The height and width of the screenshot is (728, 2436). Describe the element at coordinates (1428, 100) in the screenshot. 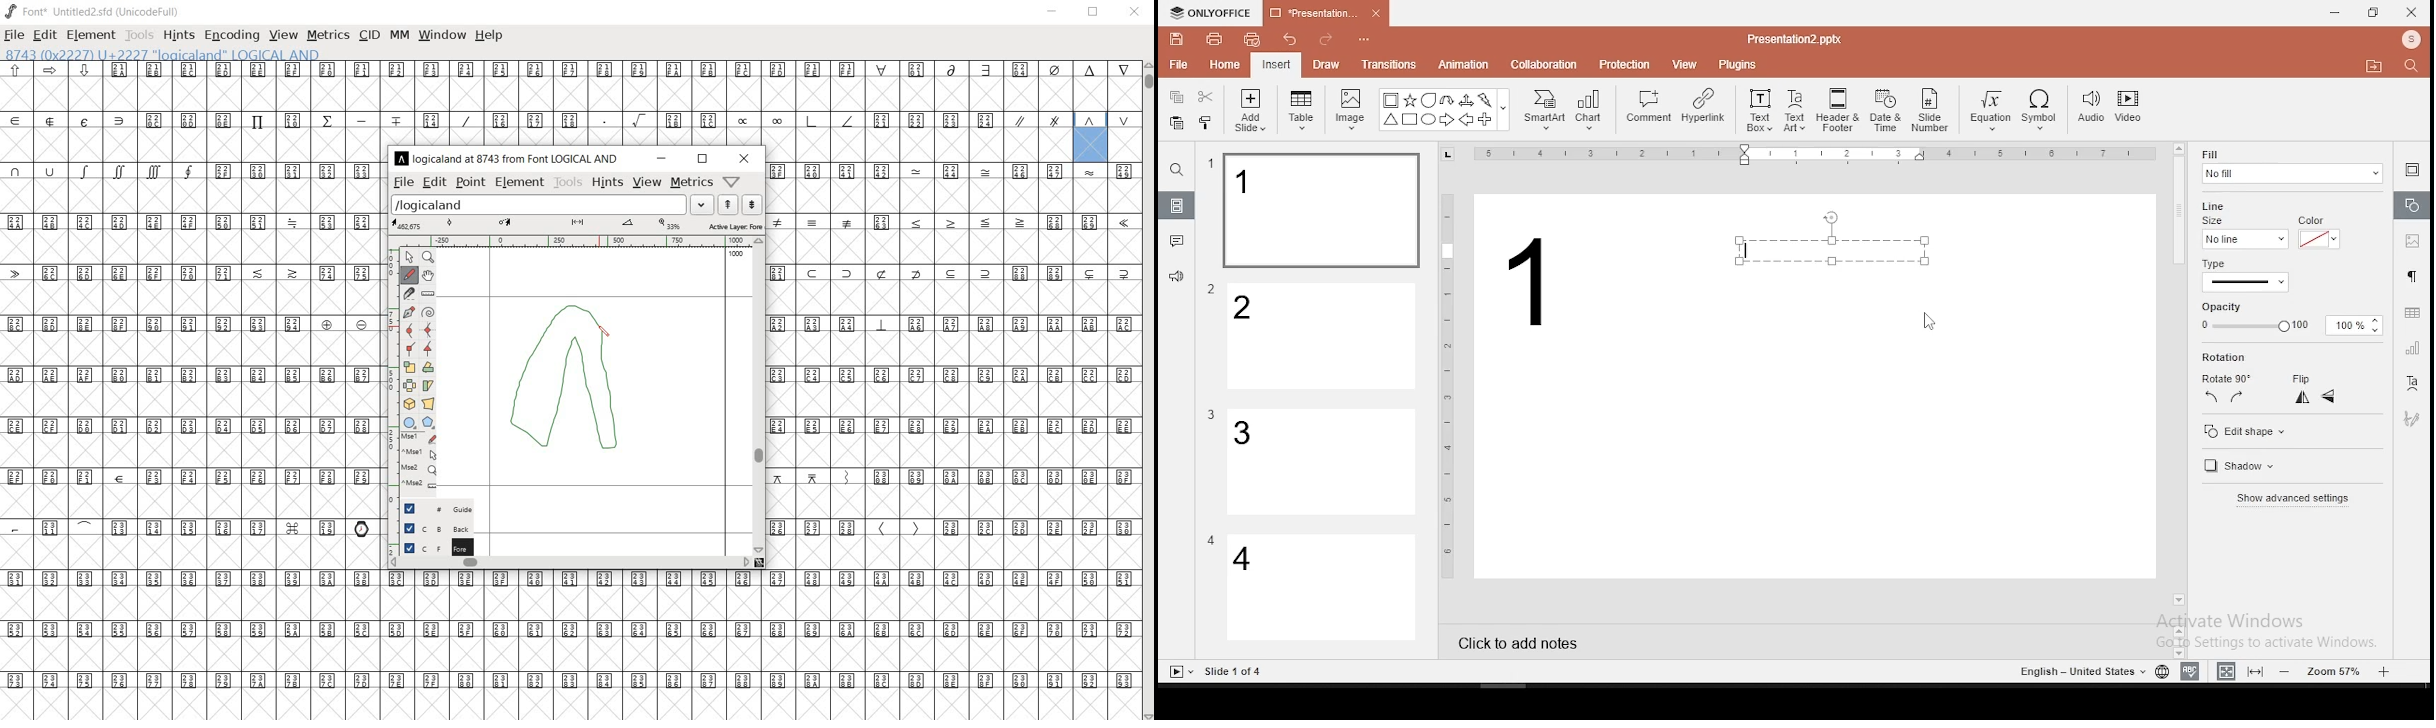

I see `Bubble` at that location.